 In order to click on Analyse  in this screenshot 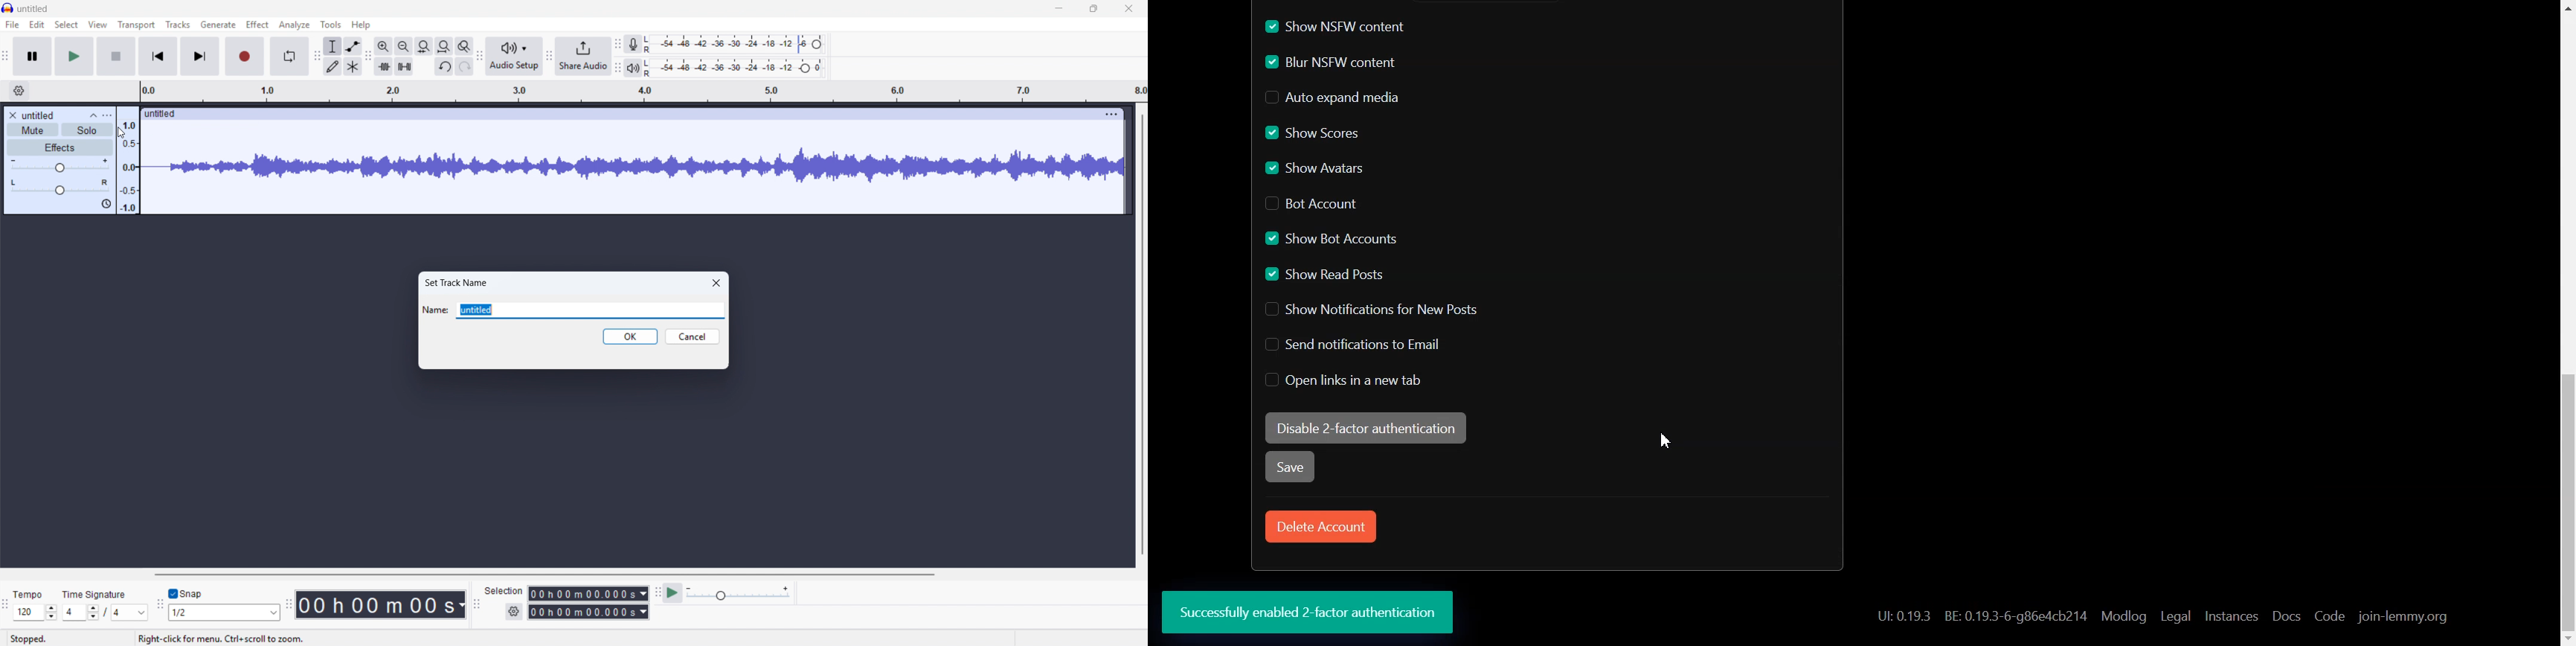, I will do `click(294, 25)`.